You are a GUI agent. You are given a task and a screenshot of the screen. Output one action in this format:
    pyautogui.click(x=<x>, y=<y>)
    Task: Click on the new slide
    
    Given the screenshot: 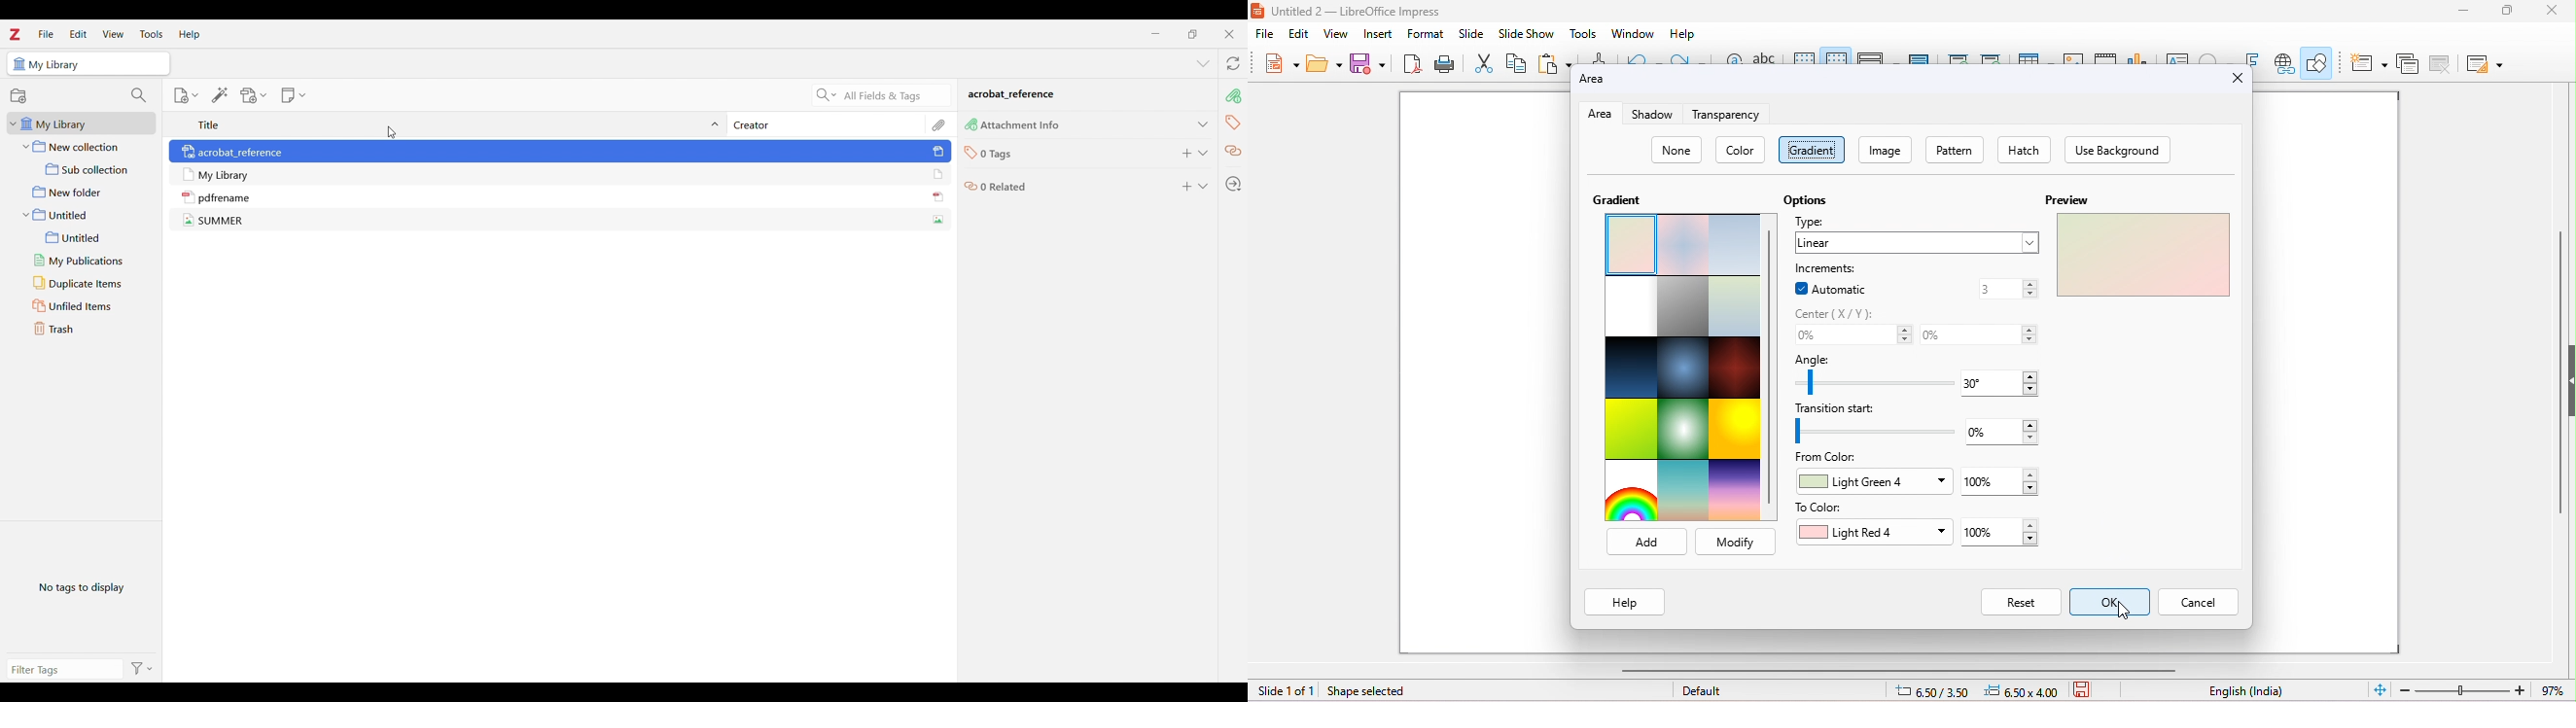 What is the action you would take?
    pyautogui.click(x=2369, y=64)
    